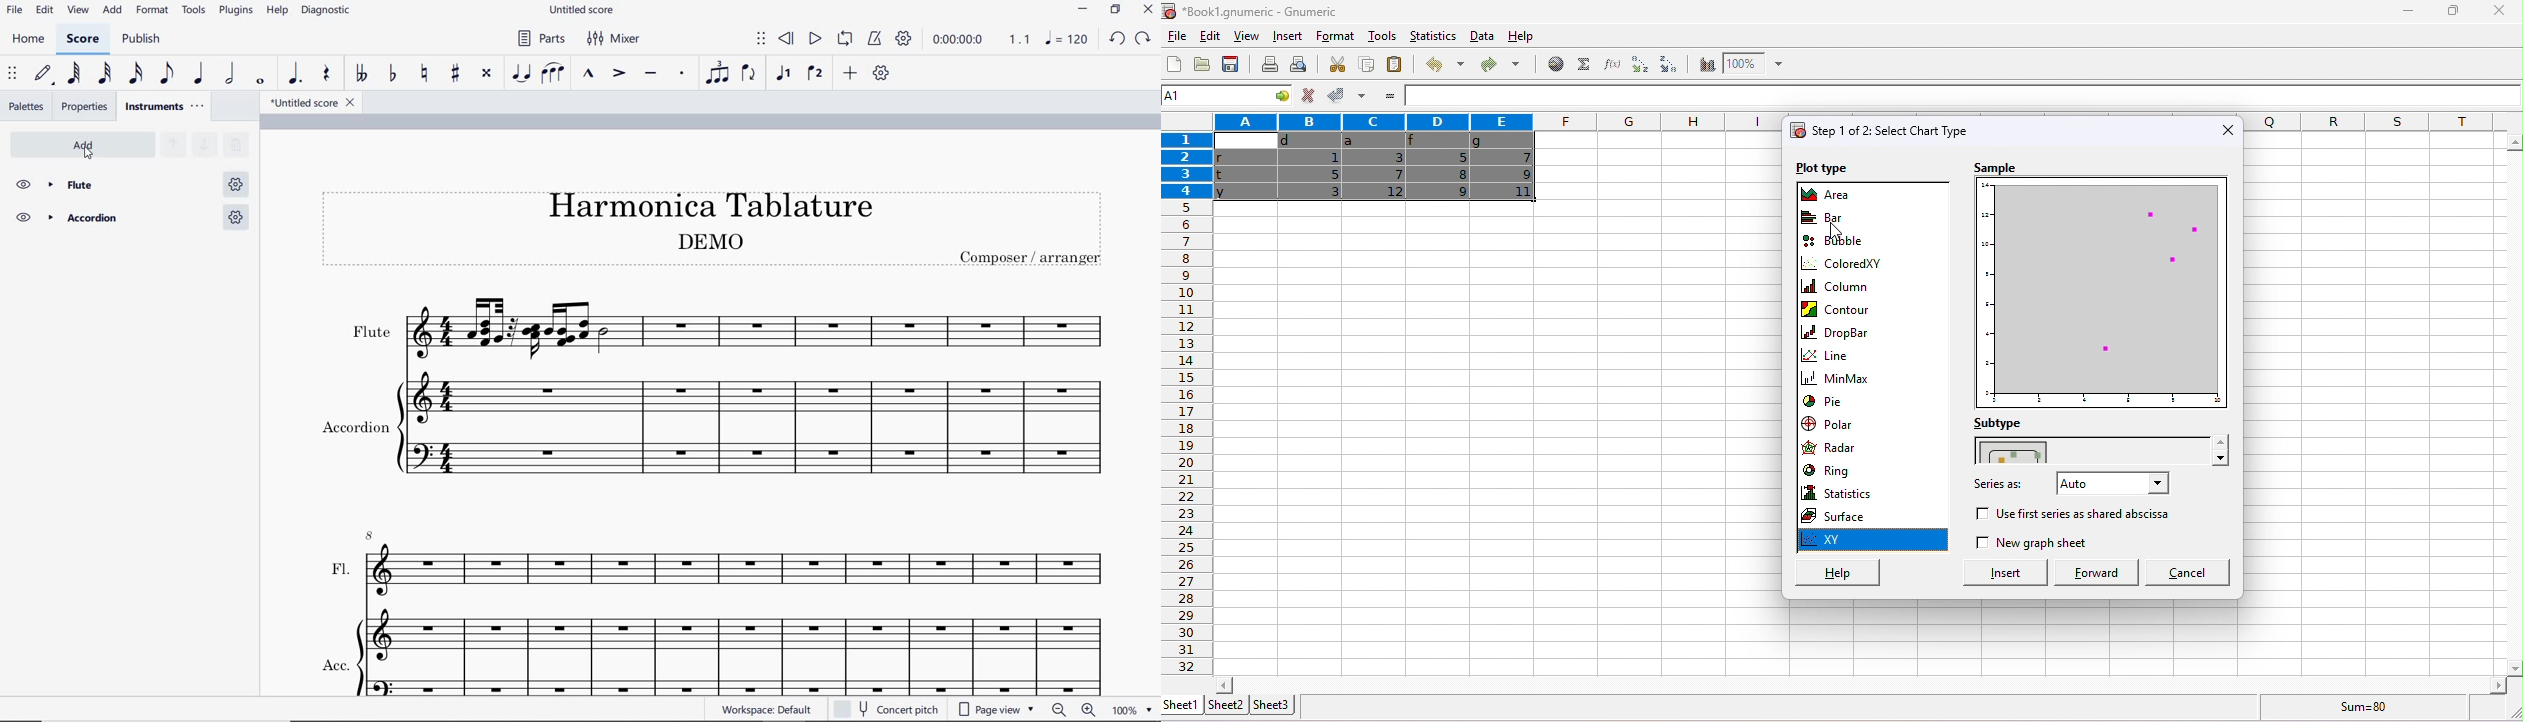 The height and width of the screenshot is (728, 2548). I want to click on help, so click(1522, 36).